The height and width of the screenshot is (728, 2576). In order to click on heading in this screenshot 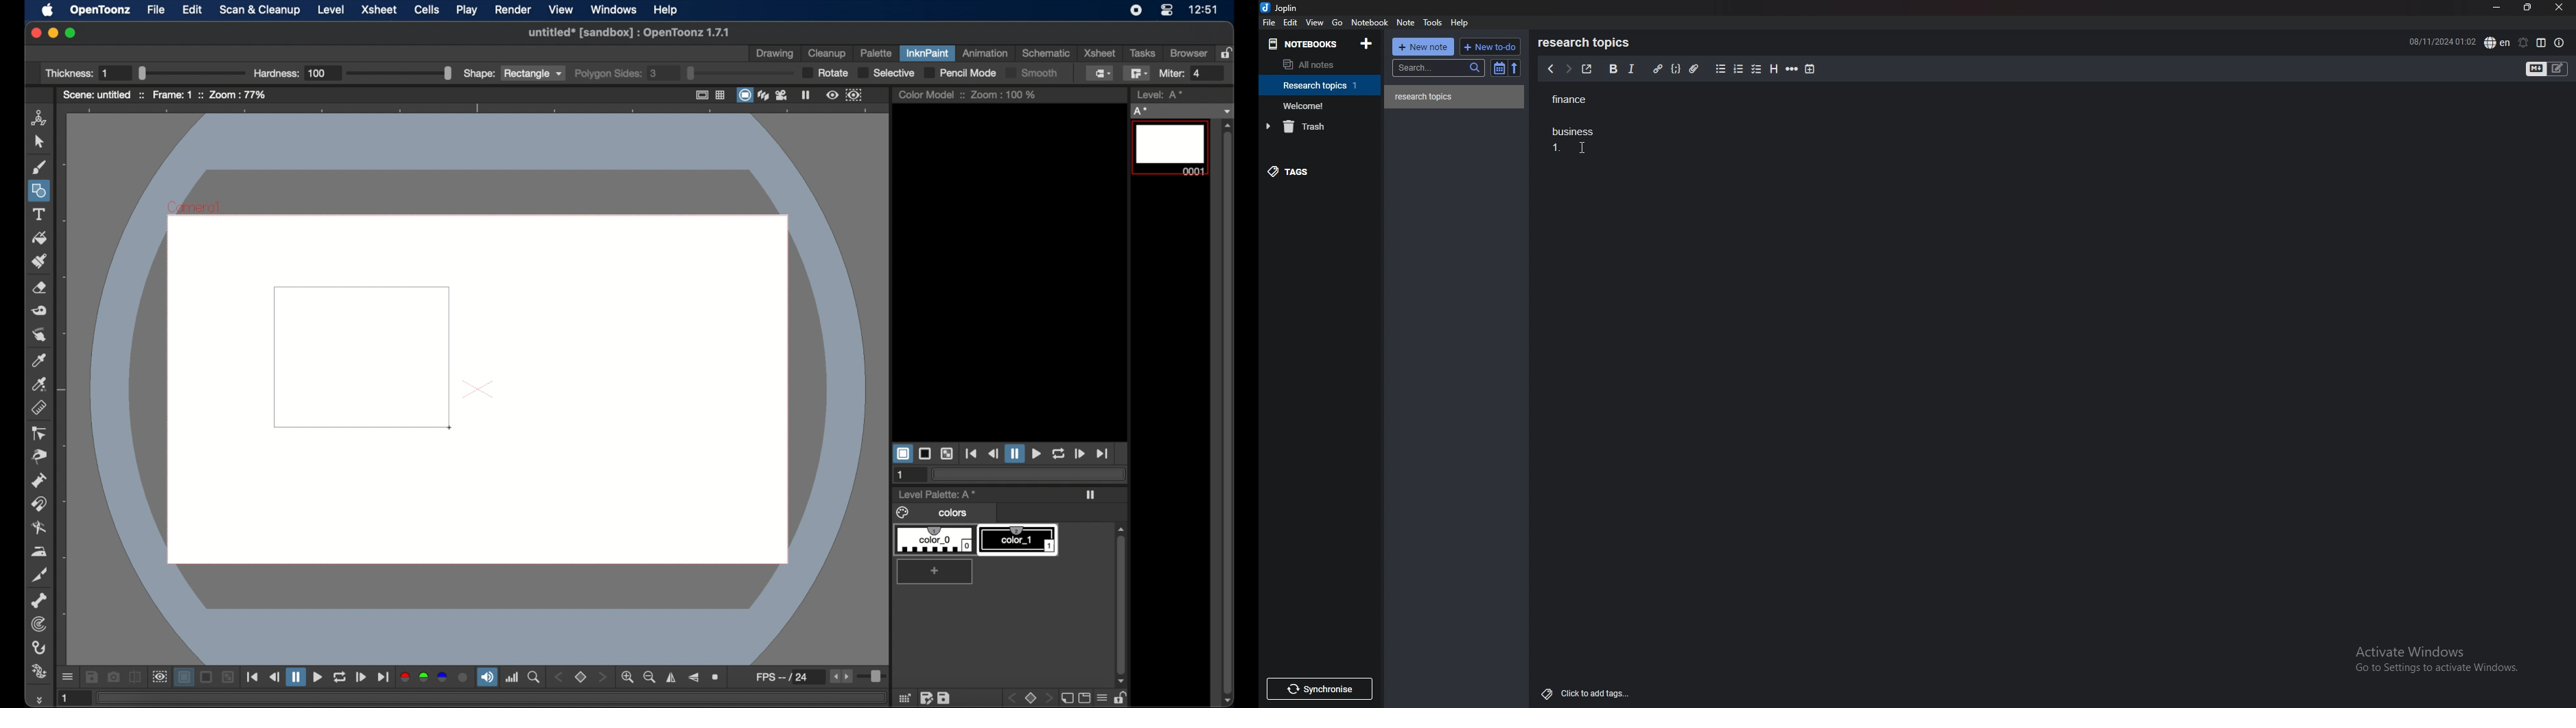, I will do `click(1773, 69)`.